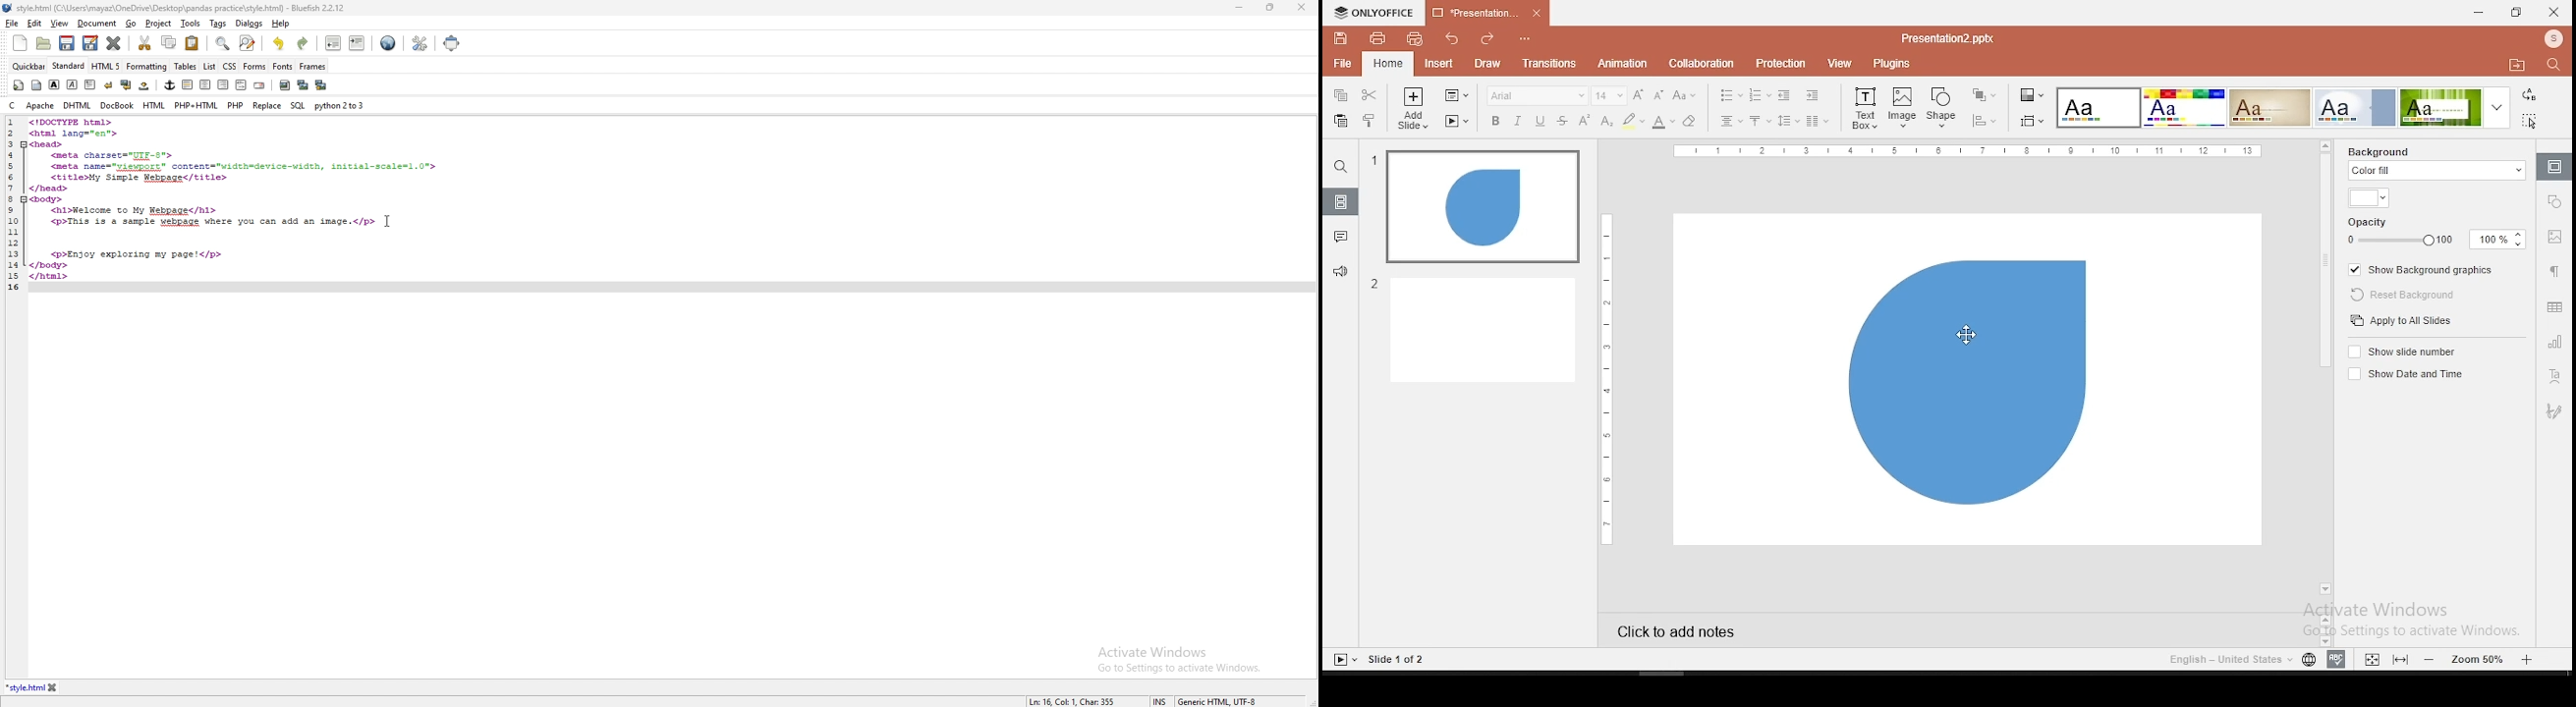 This screenshot has width=2576, height=728. I want to click on Go to Settings to activate Windows., so click(1179, 667).